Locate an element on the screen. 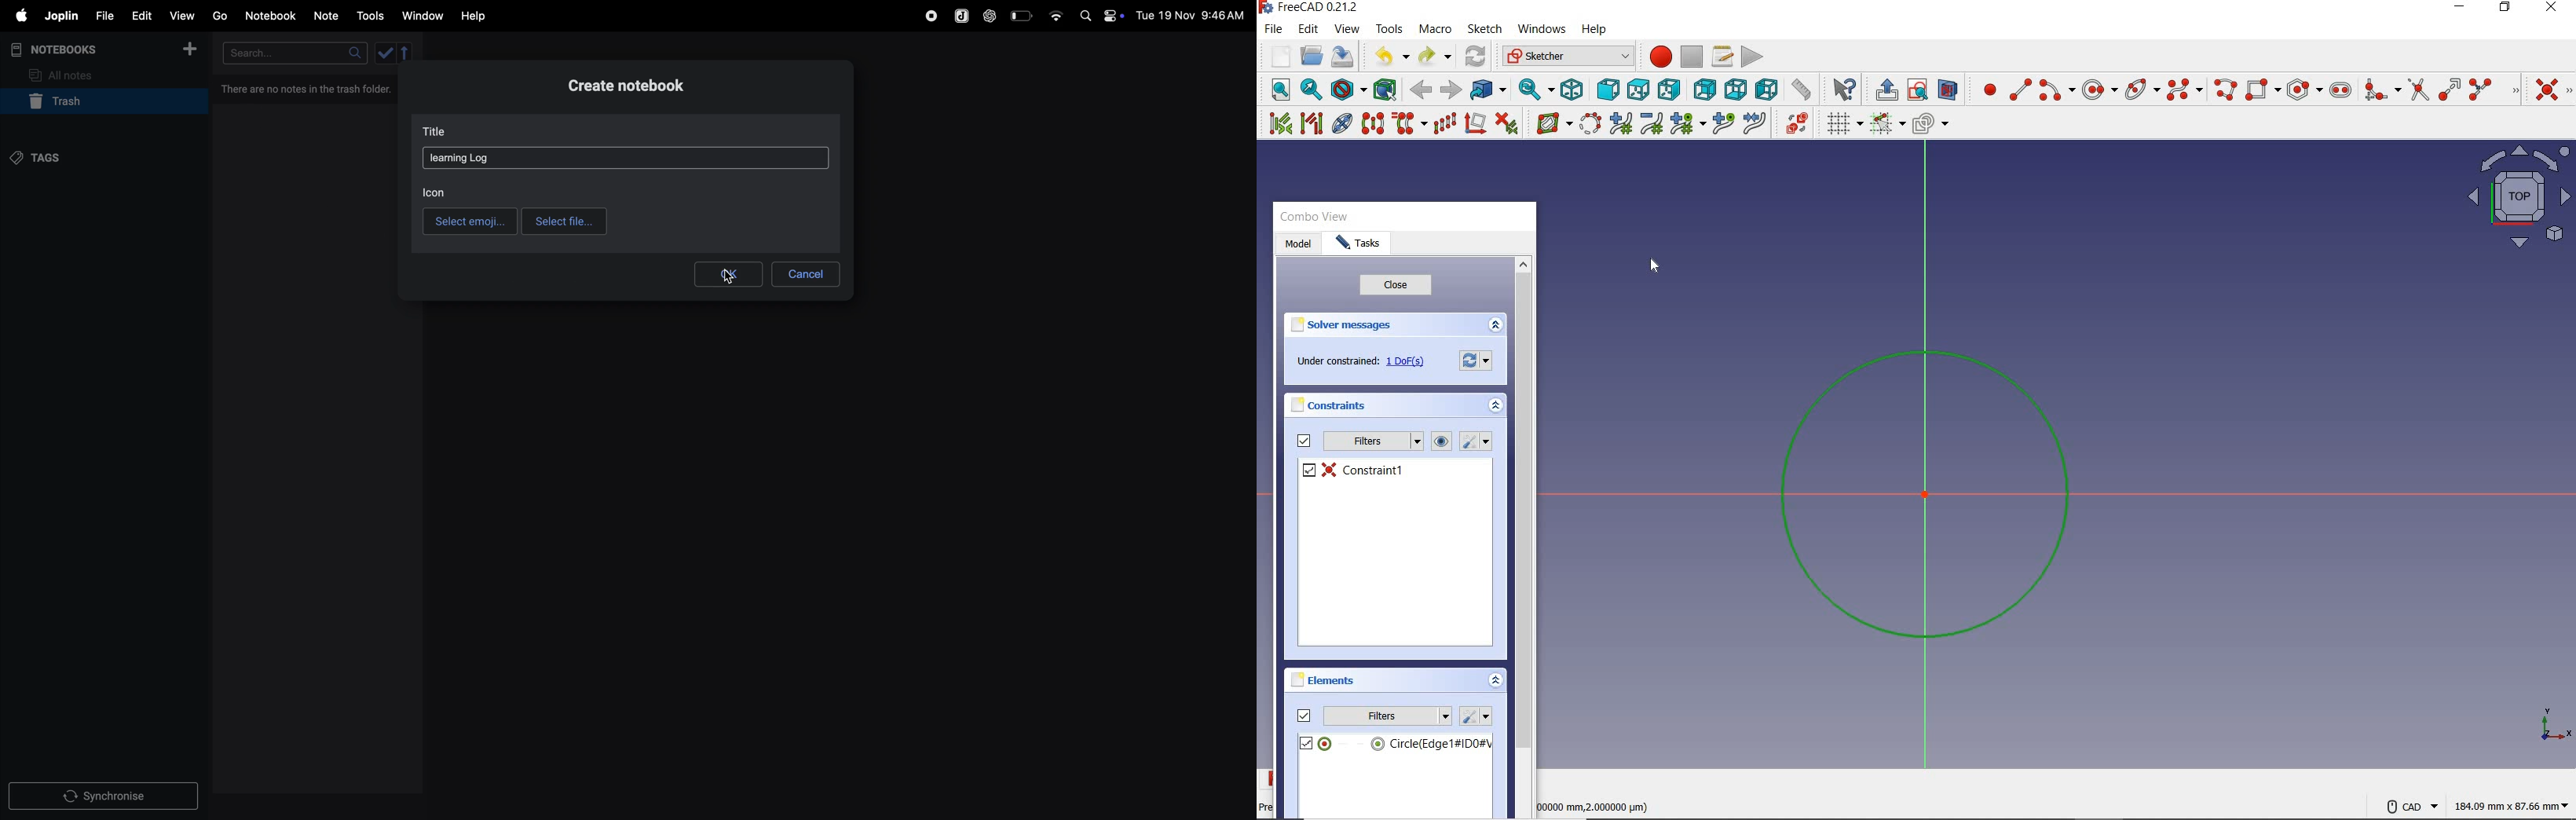  cursor is located at coordinates (725, 282).